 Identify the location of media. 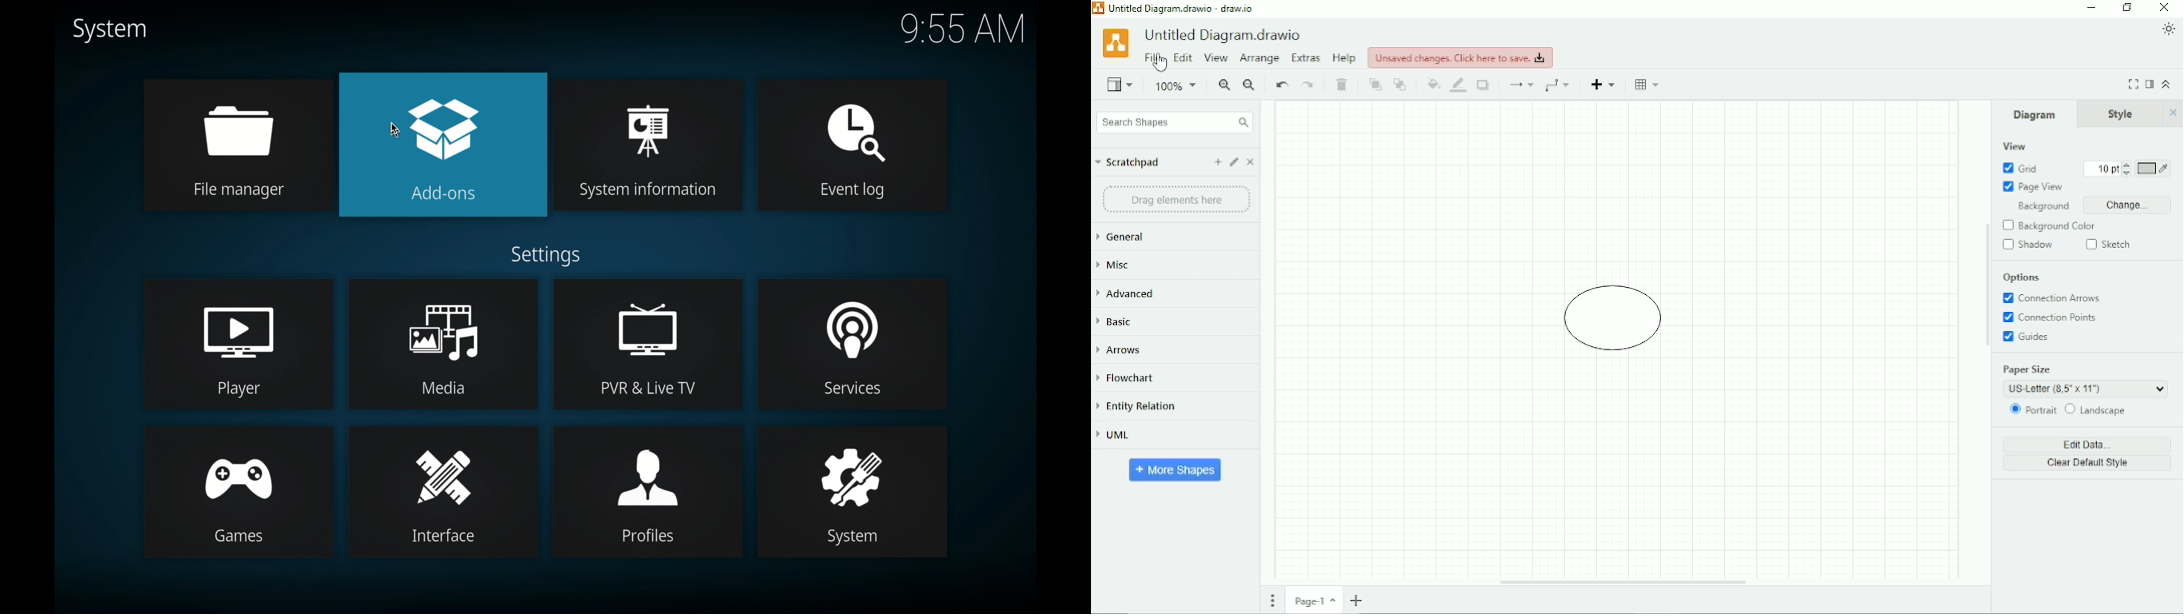
(443, 345).